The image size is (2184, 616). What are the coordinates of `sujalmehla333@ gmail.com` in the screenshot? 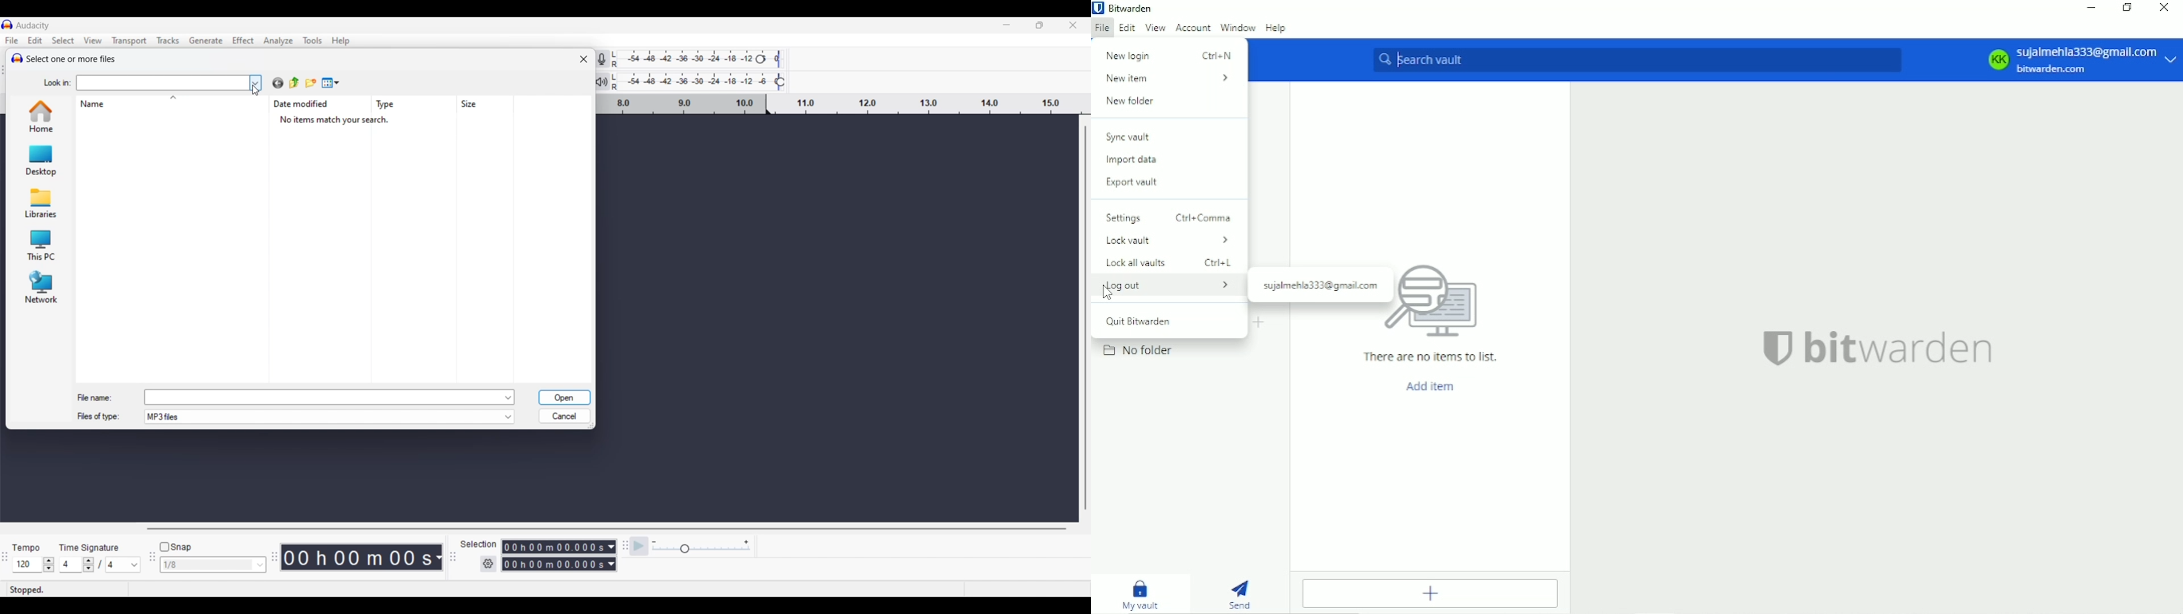 It's located at (1321, 286).